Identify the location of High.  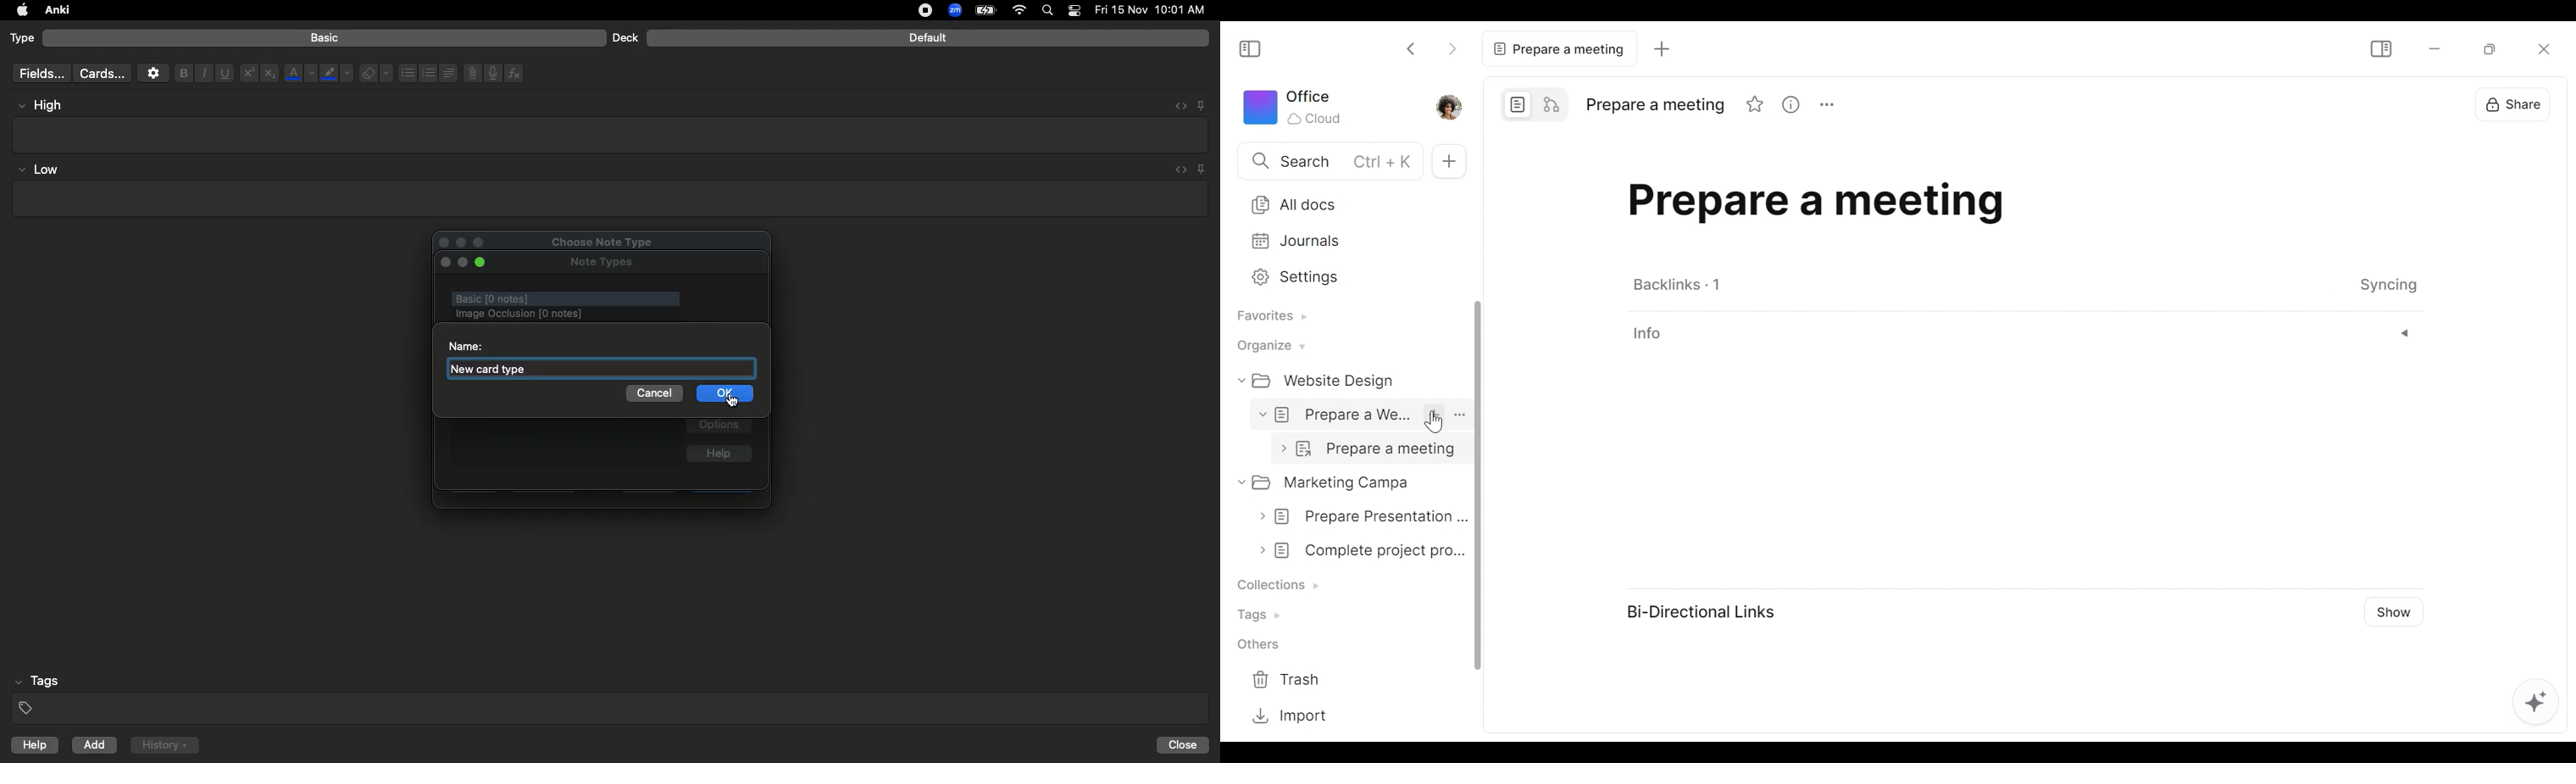
(47, 105).